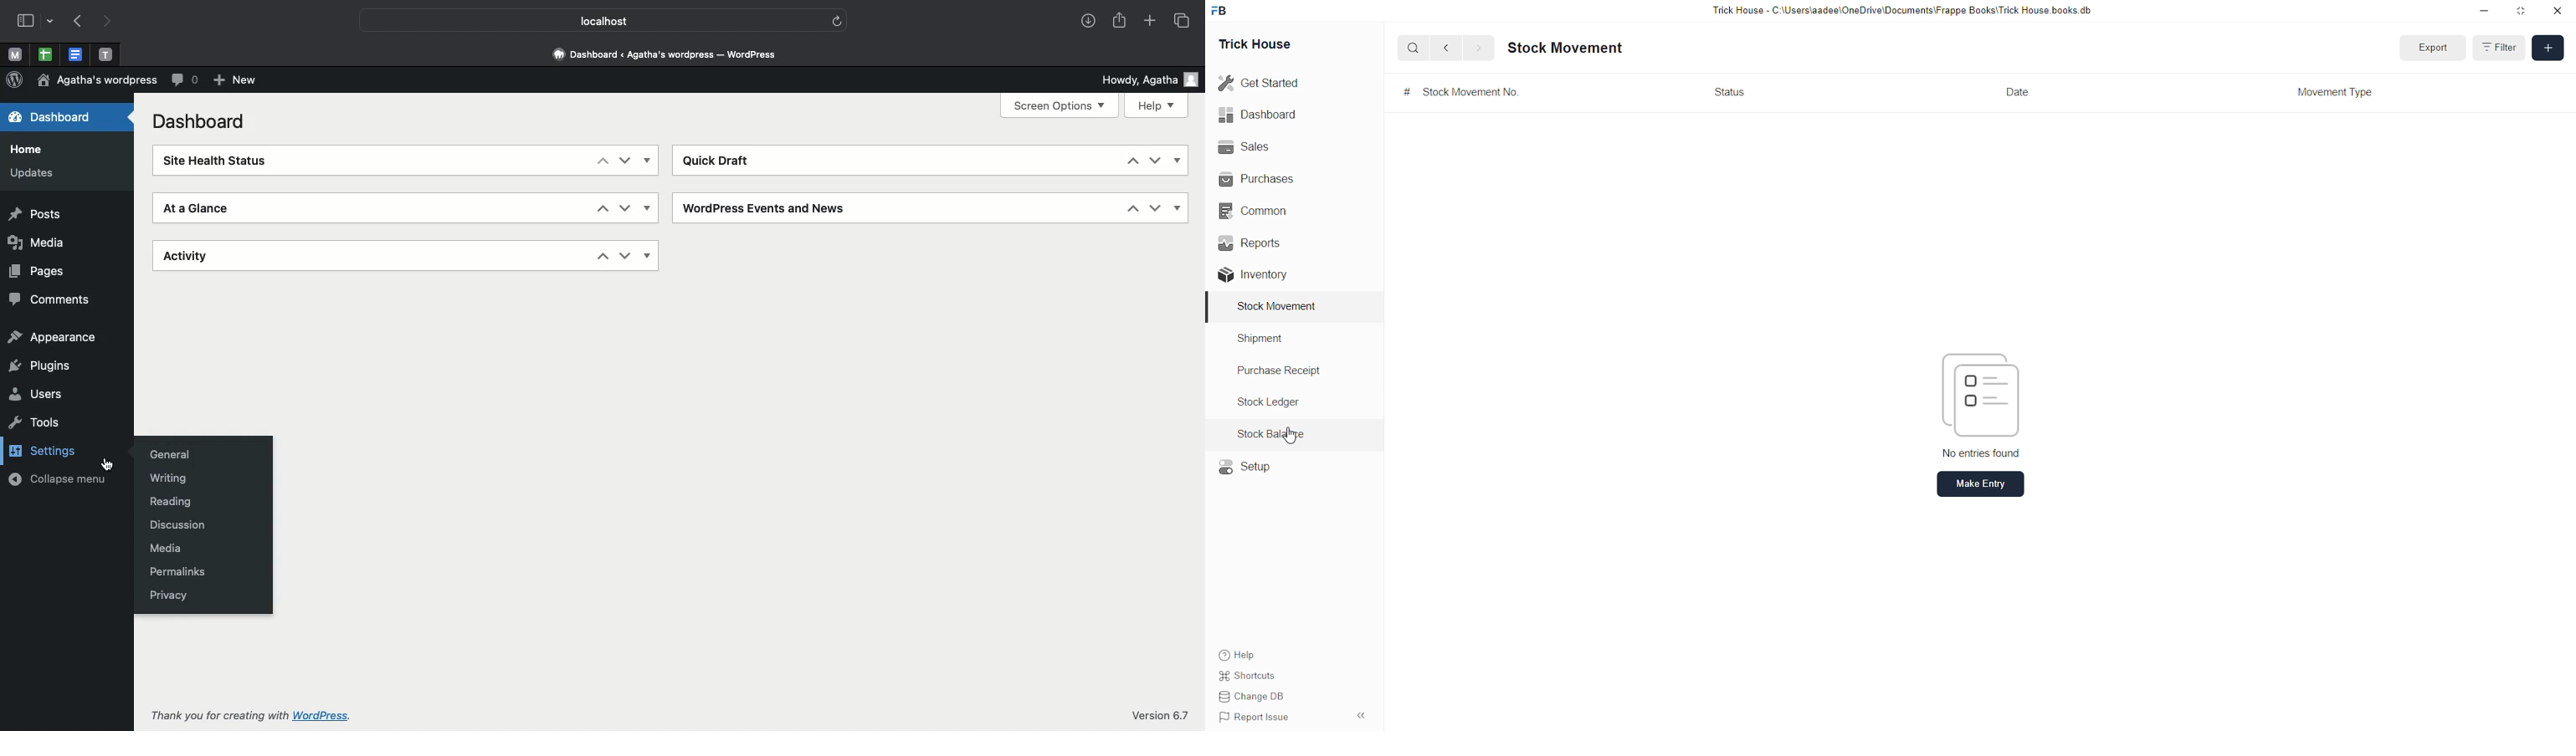 Image resolution: width=2576 pixels, height=756 pixels. I want to click on Stock Balance, so click(1274, 434).